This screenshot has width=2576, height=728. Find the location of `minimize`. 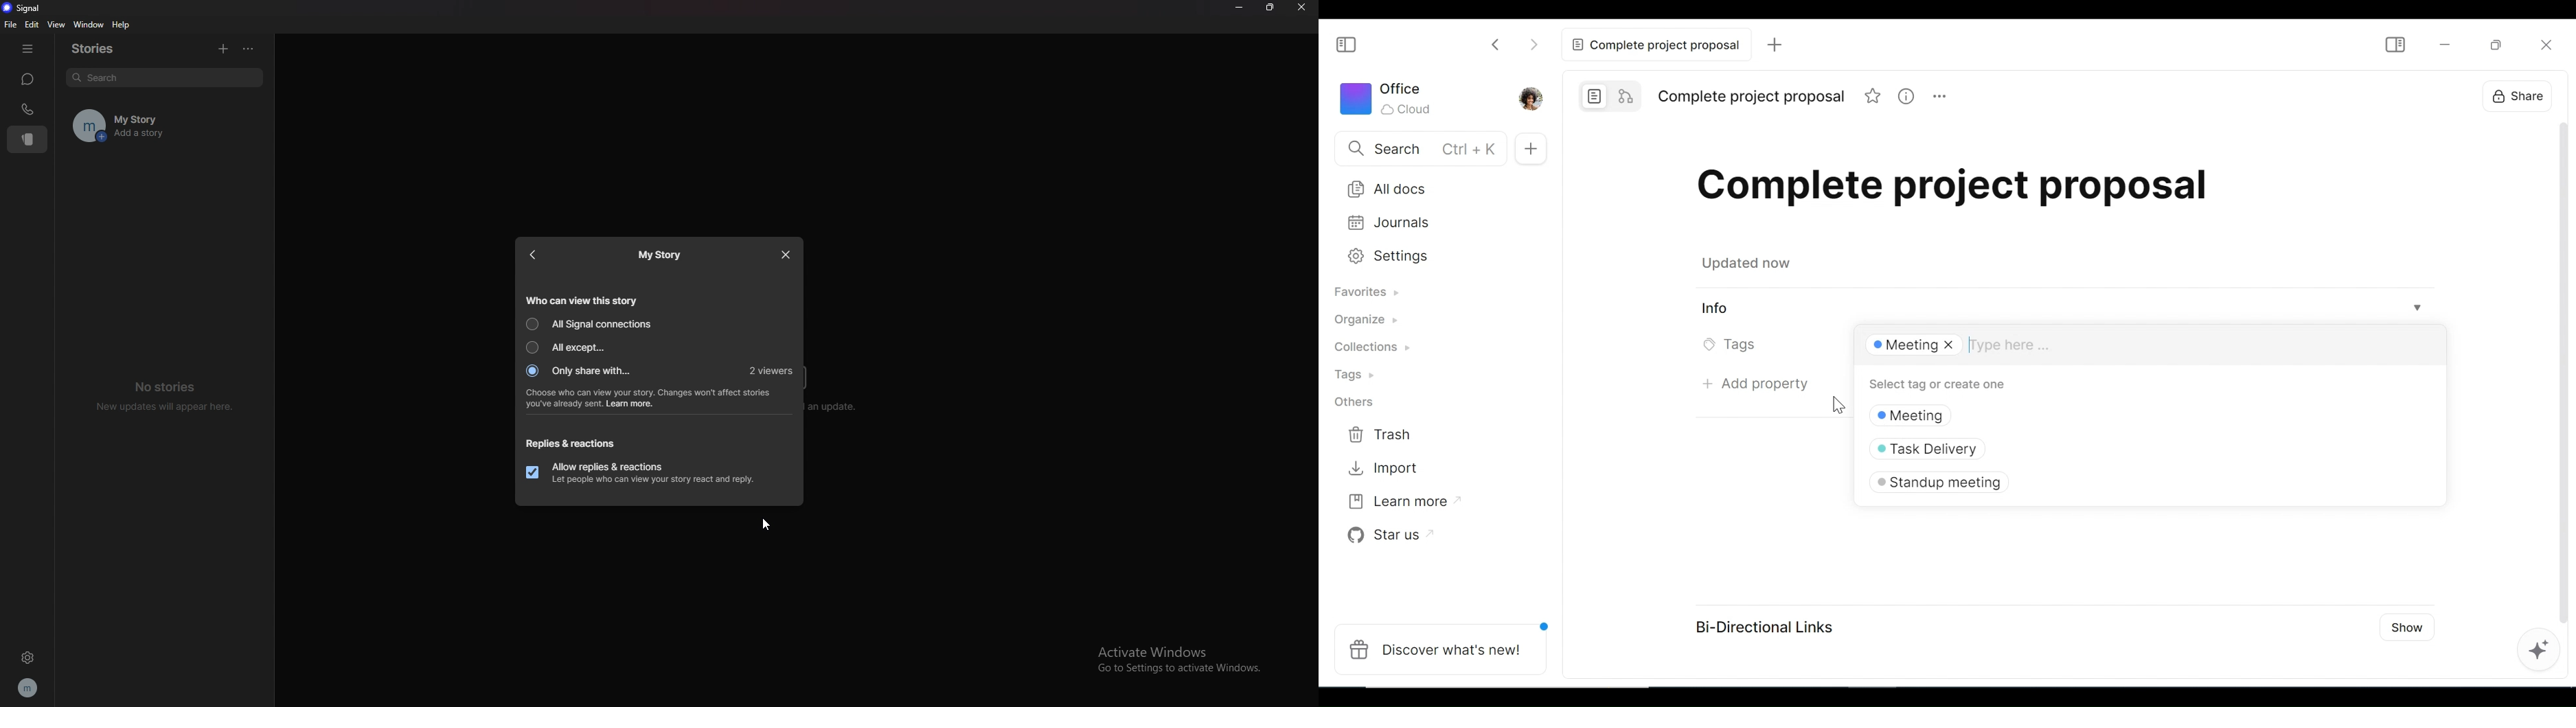

minimize is located at coordinates (2444, 43).